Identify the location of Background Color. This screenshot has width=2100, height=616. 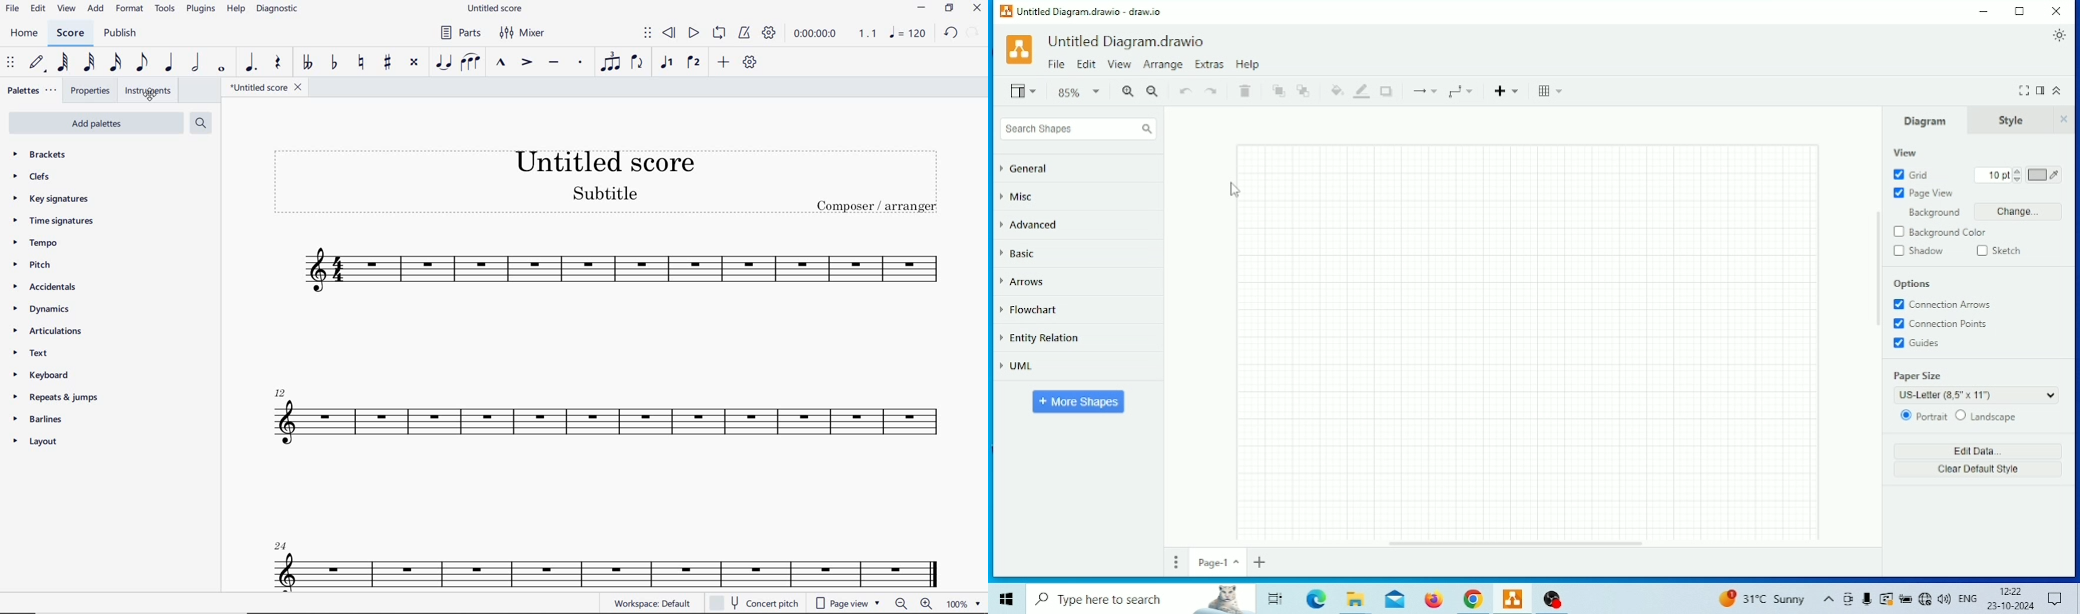
(1940, 232).